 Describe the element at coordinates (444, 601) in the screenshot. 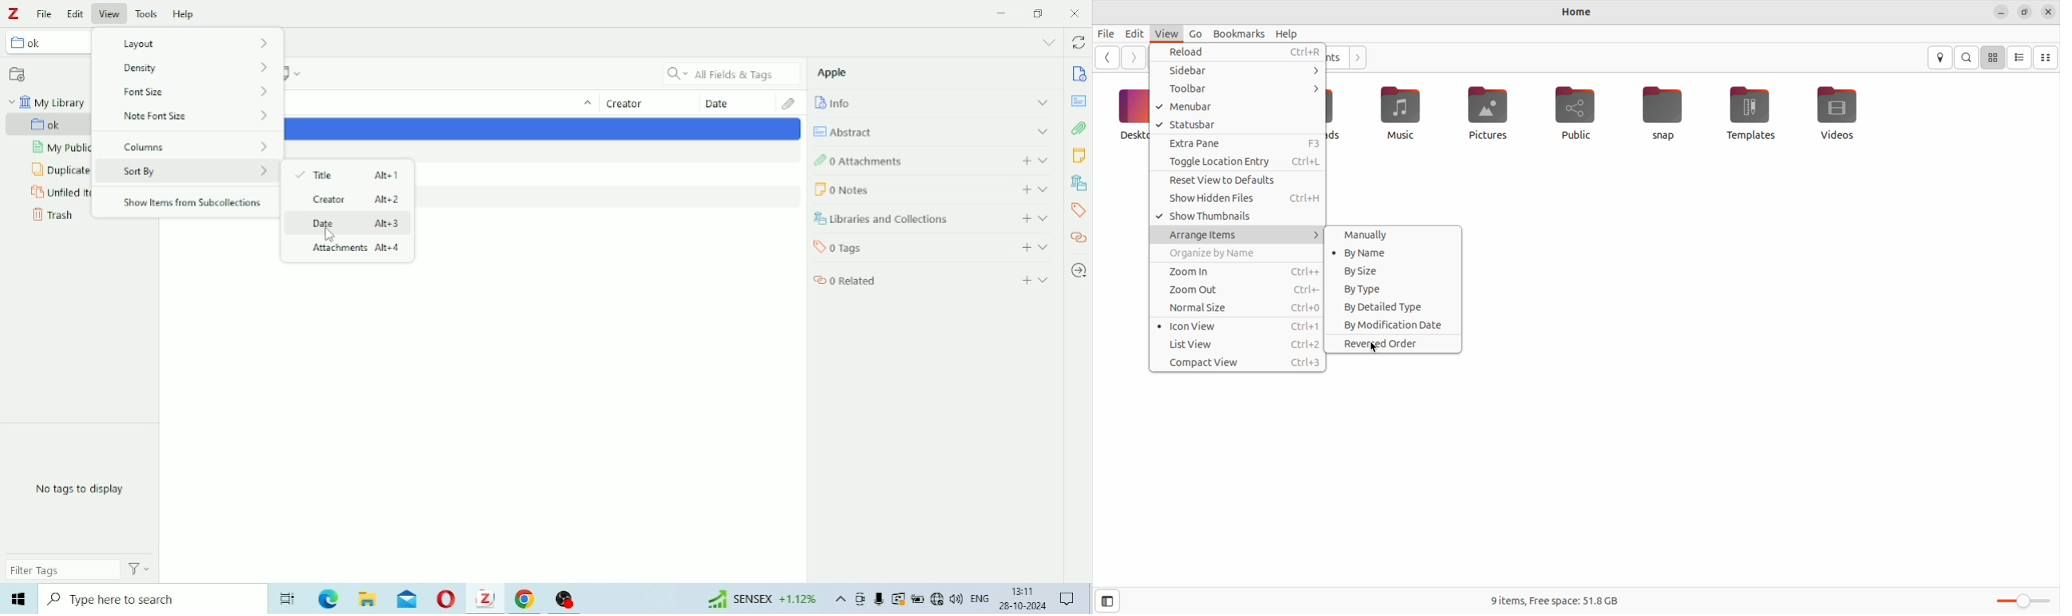

I see `Opera browser` at that location.